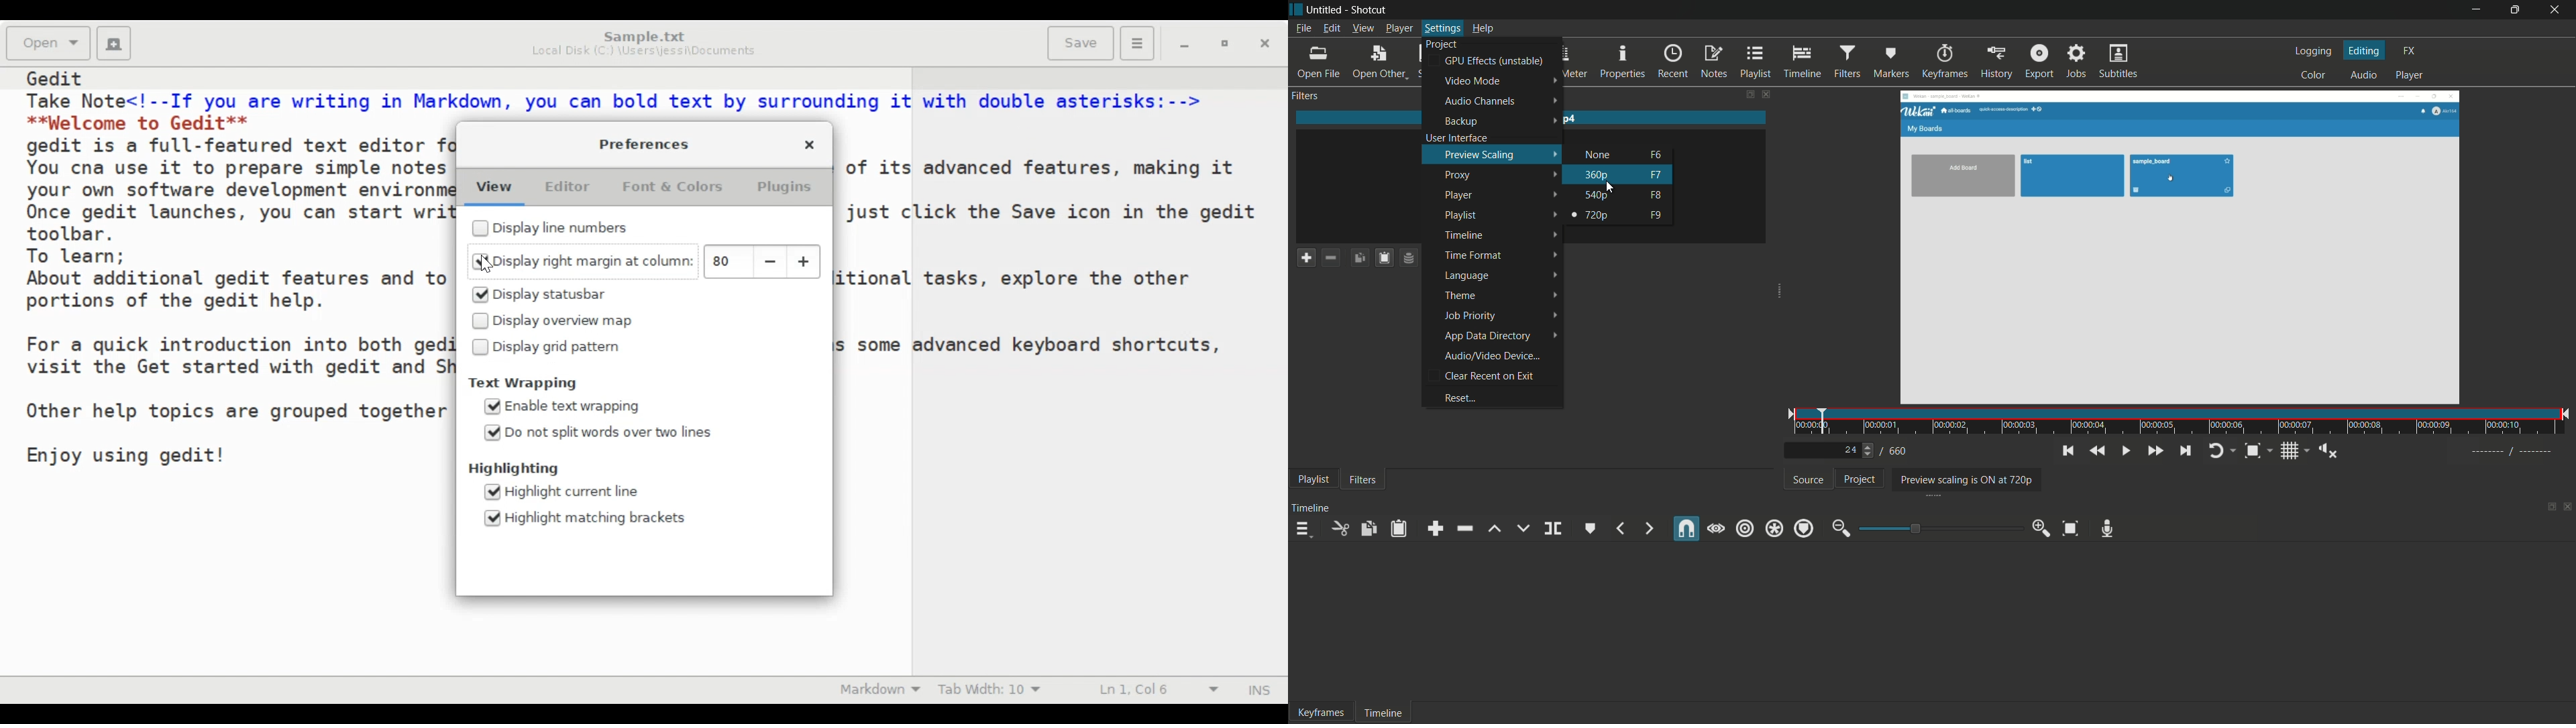 The image size is (2576, 728). Describe the element at coordinates (1611, 187) in the screenshot. I see `cursor` at that location.